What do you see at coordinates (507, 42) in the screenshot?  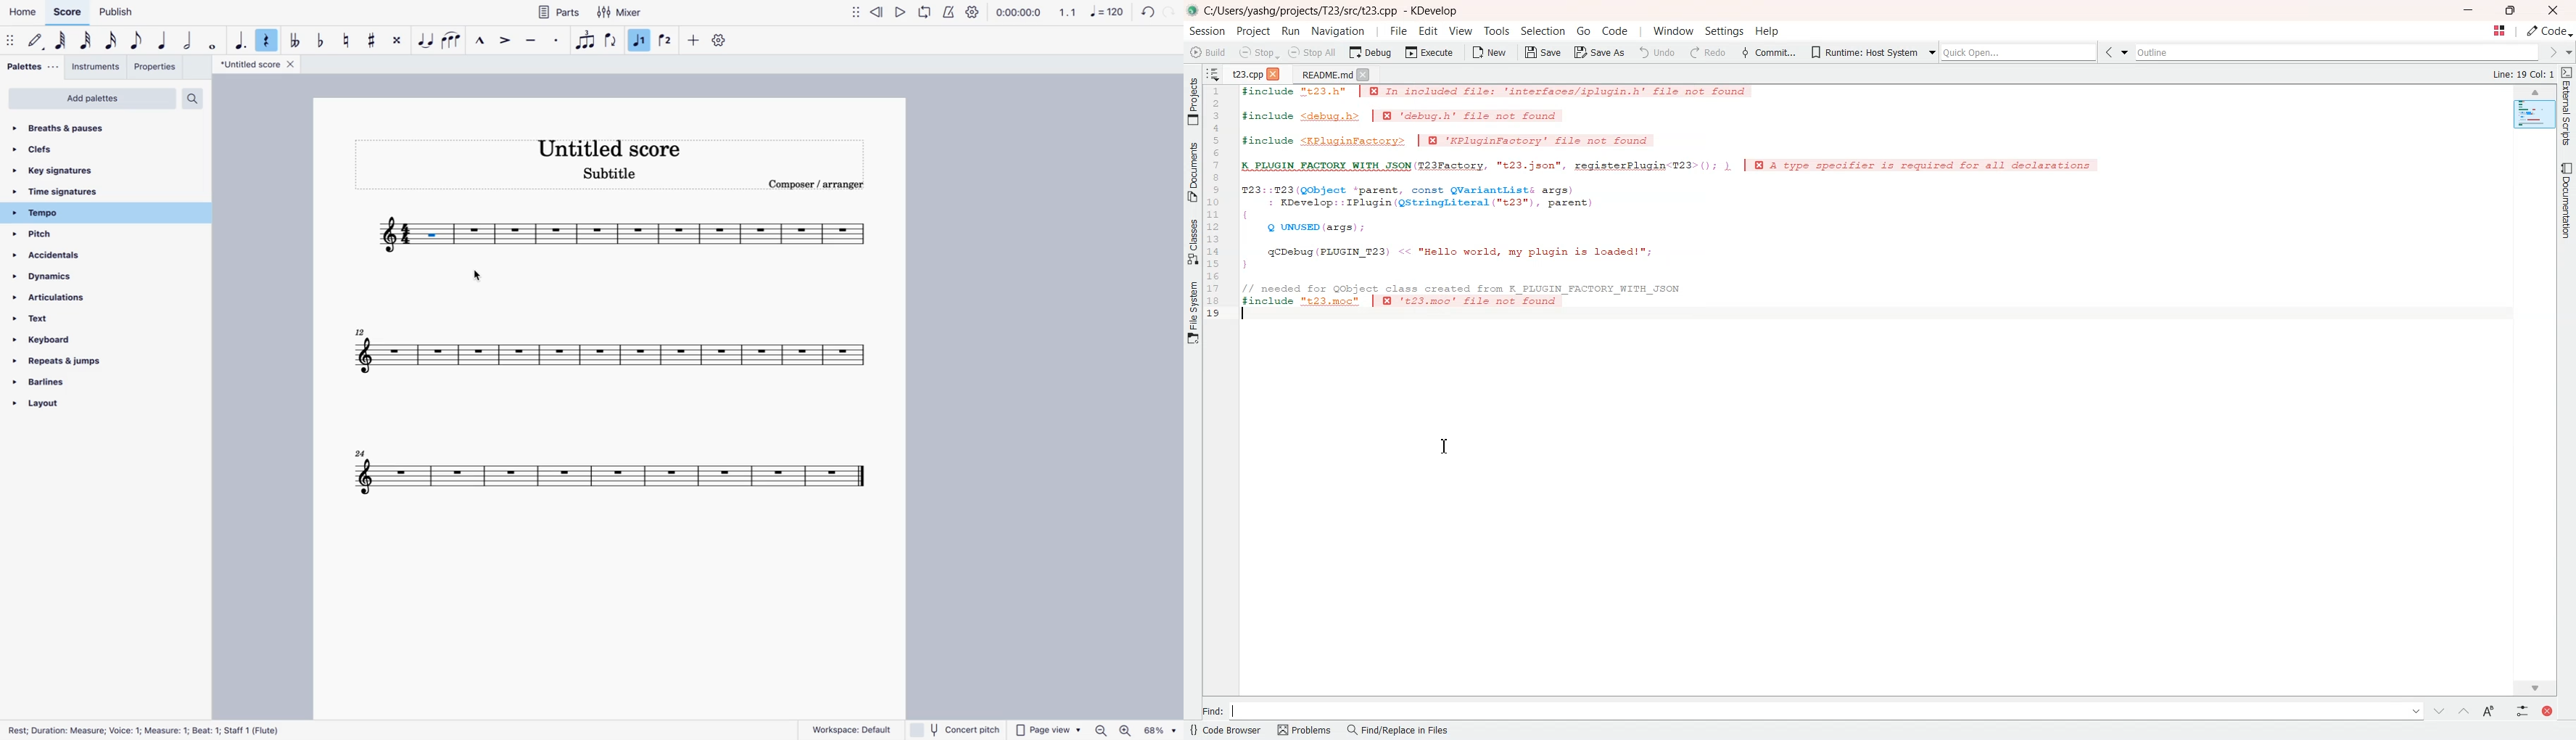 I see `accent` at bounding box center [507, 42].